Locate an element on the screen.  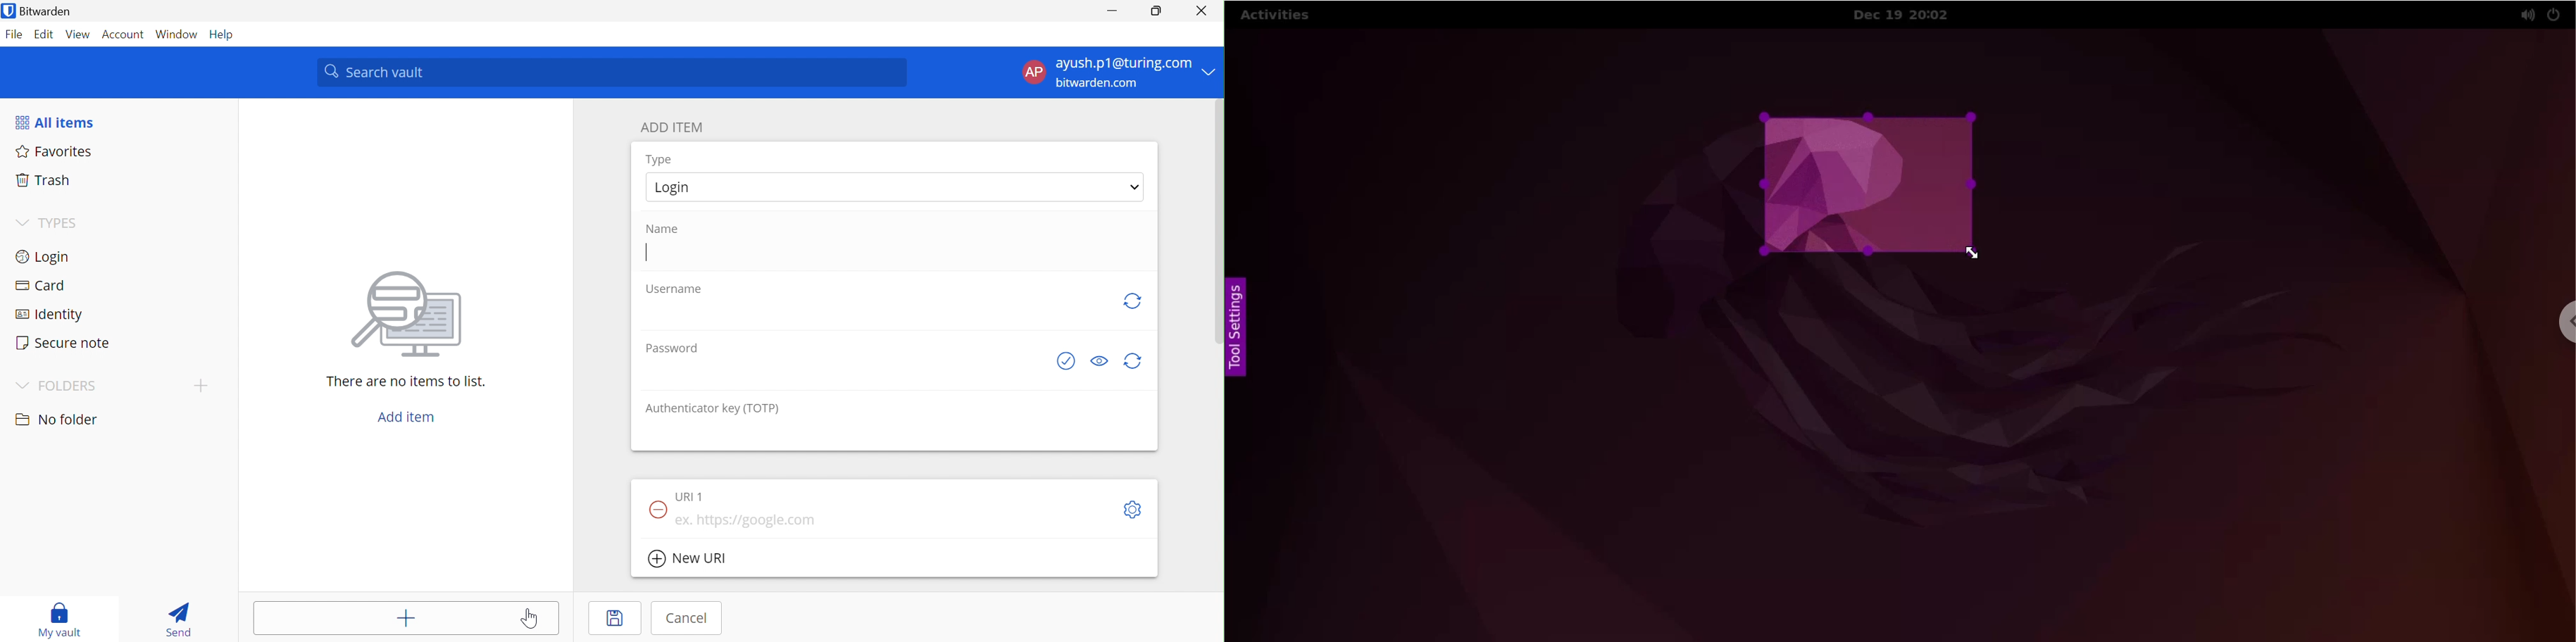
Cancel is located at coordinates (688, 618).